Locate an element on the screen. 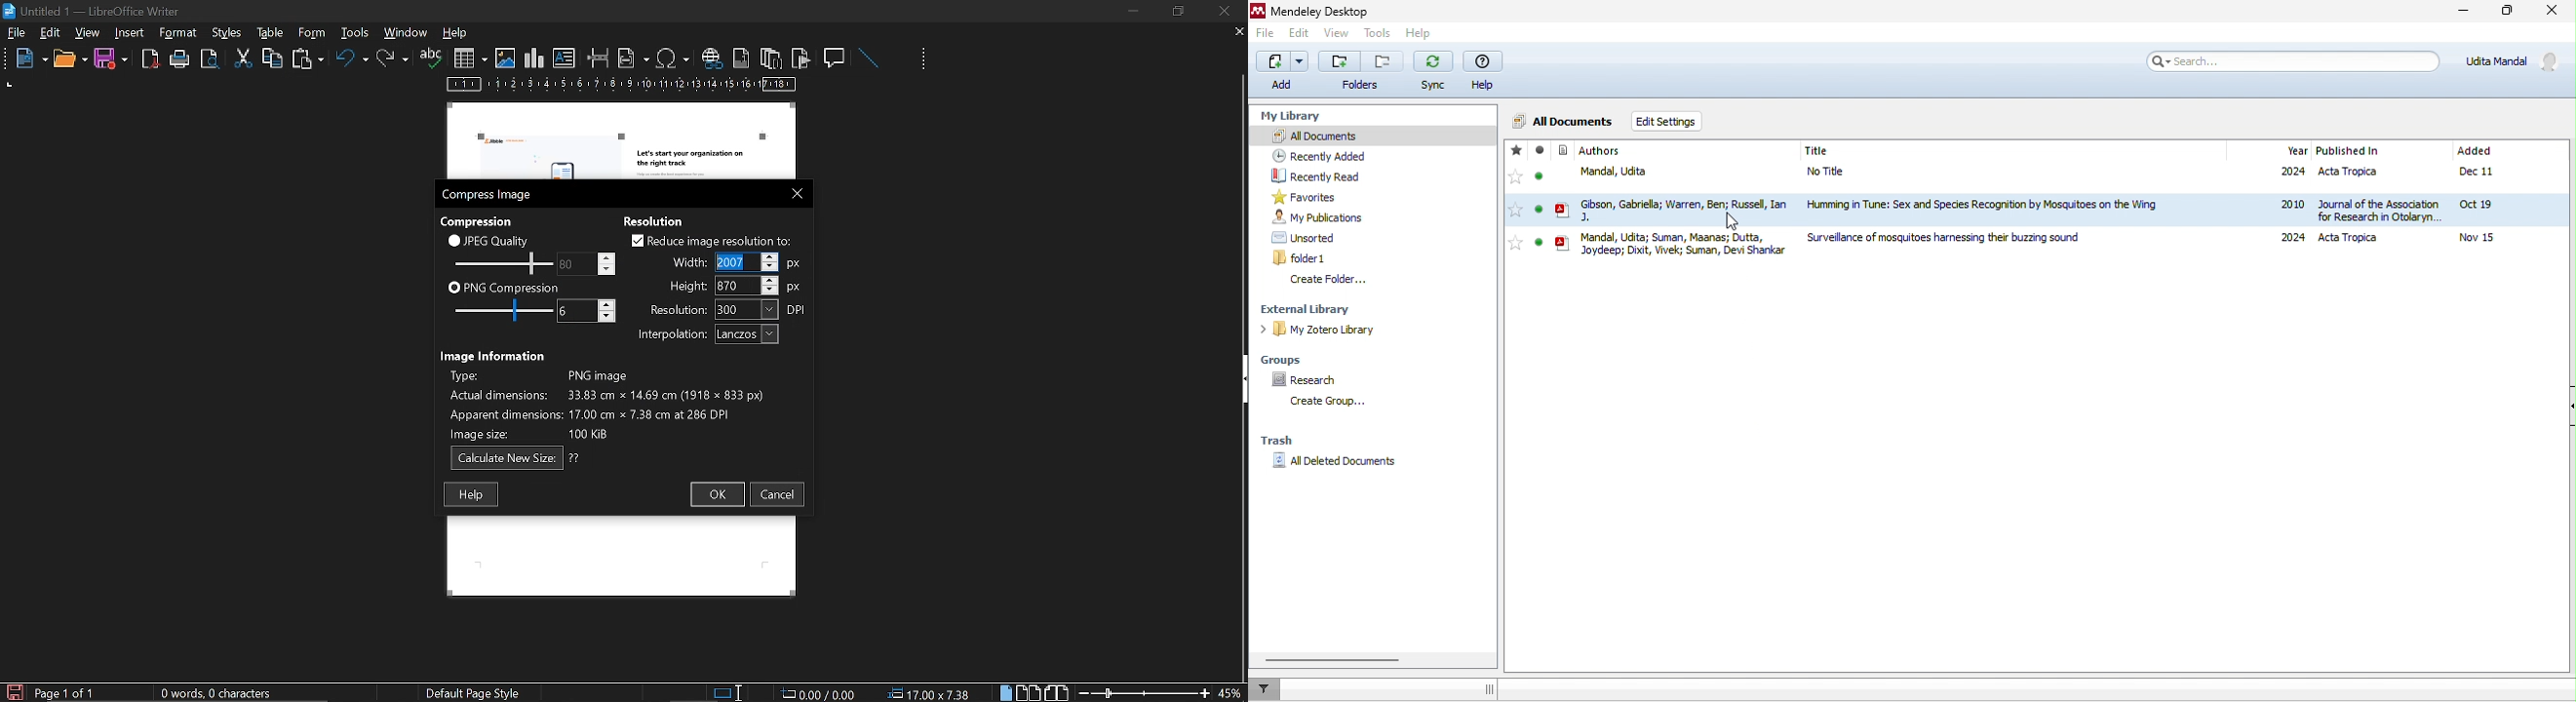  side bar menu is located at coordinates (1240, 379).